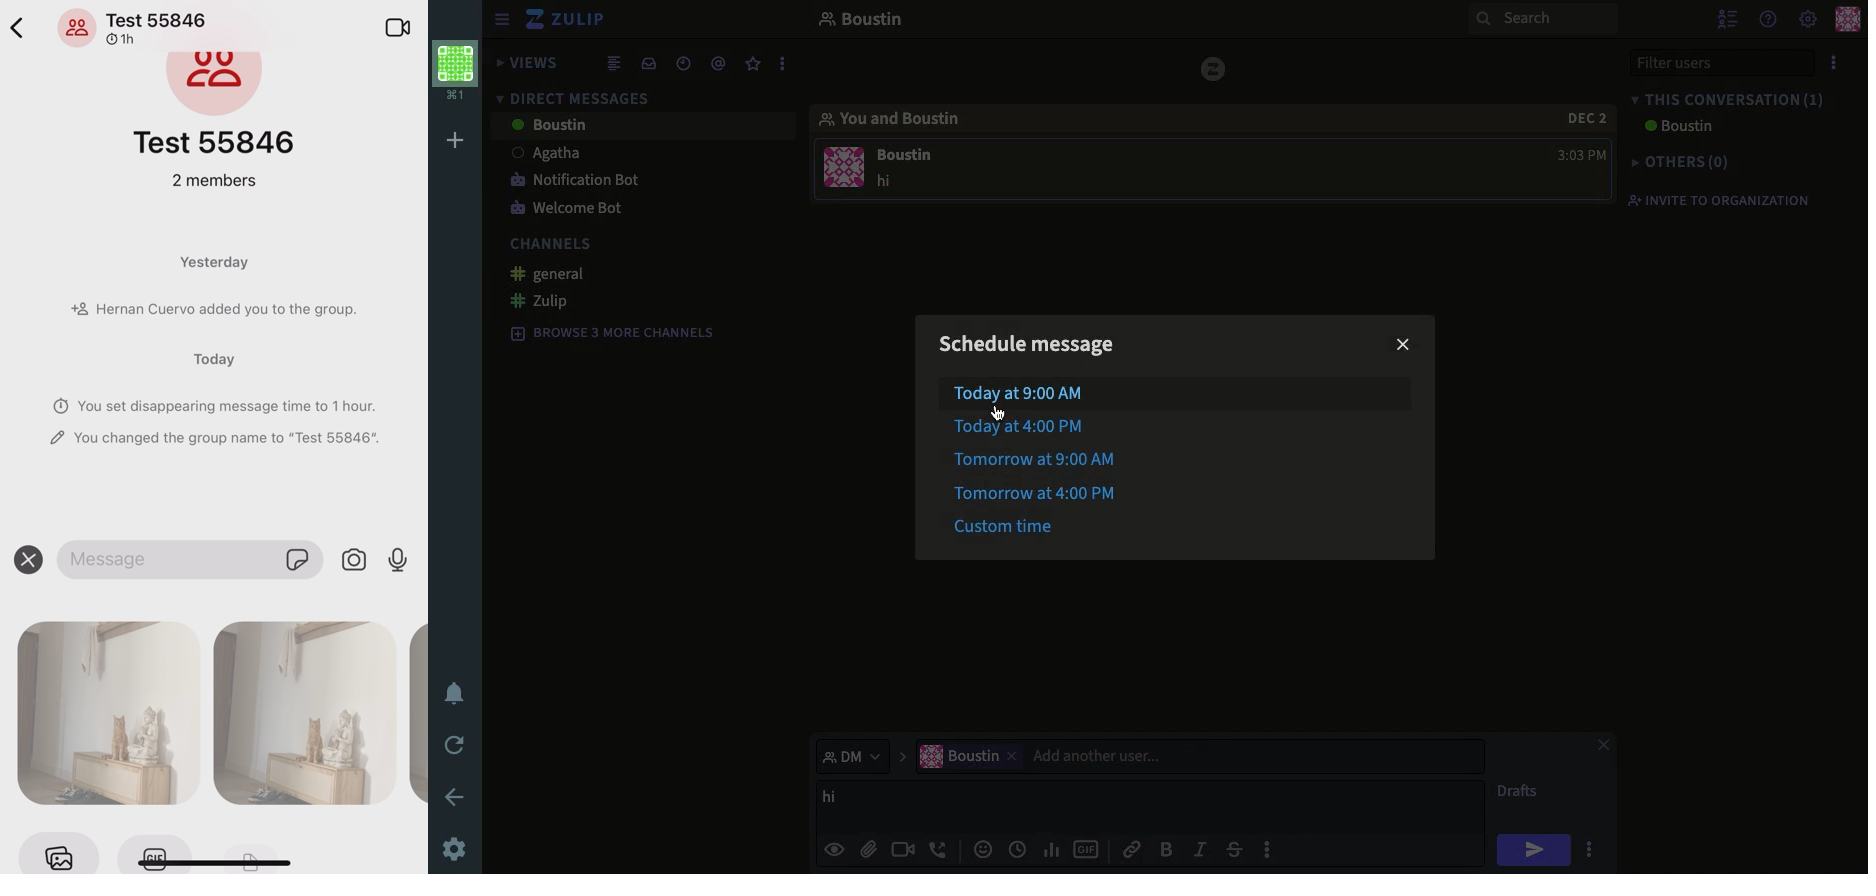 This screenshot has height=896, width=1876. What do you see at coordinates (868, 848) in the screenshot?
I see `file attachment` at bounding box center [868, 848].